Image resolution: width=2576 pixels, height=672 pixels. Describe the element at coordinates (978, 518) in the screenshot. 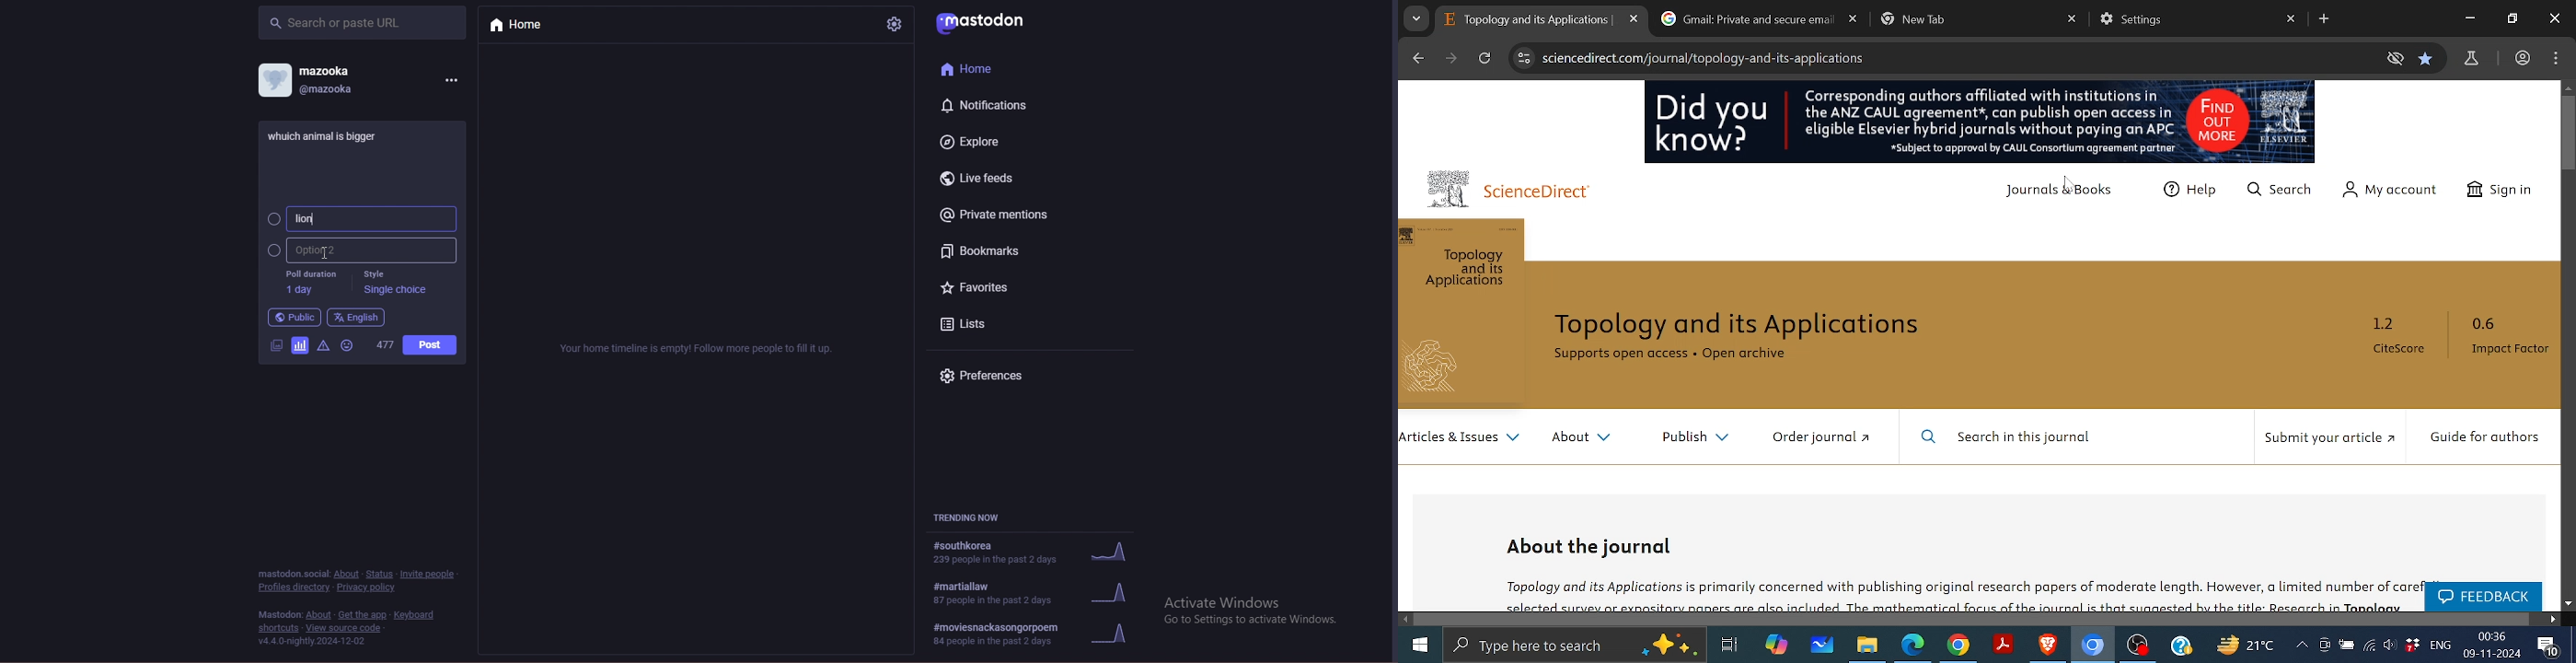

I see `trending now` at that location.